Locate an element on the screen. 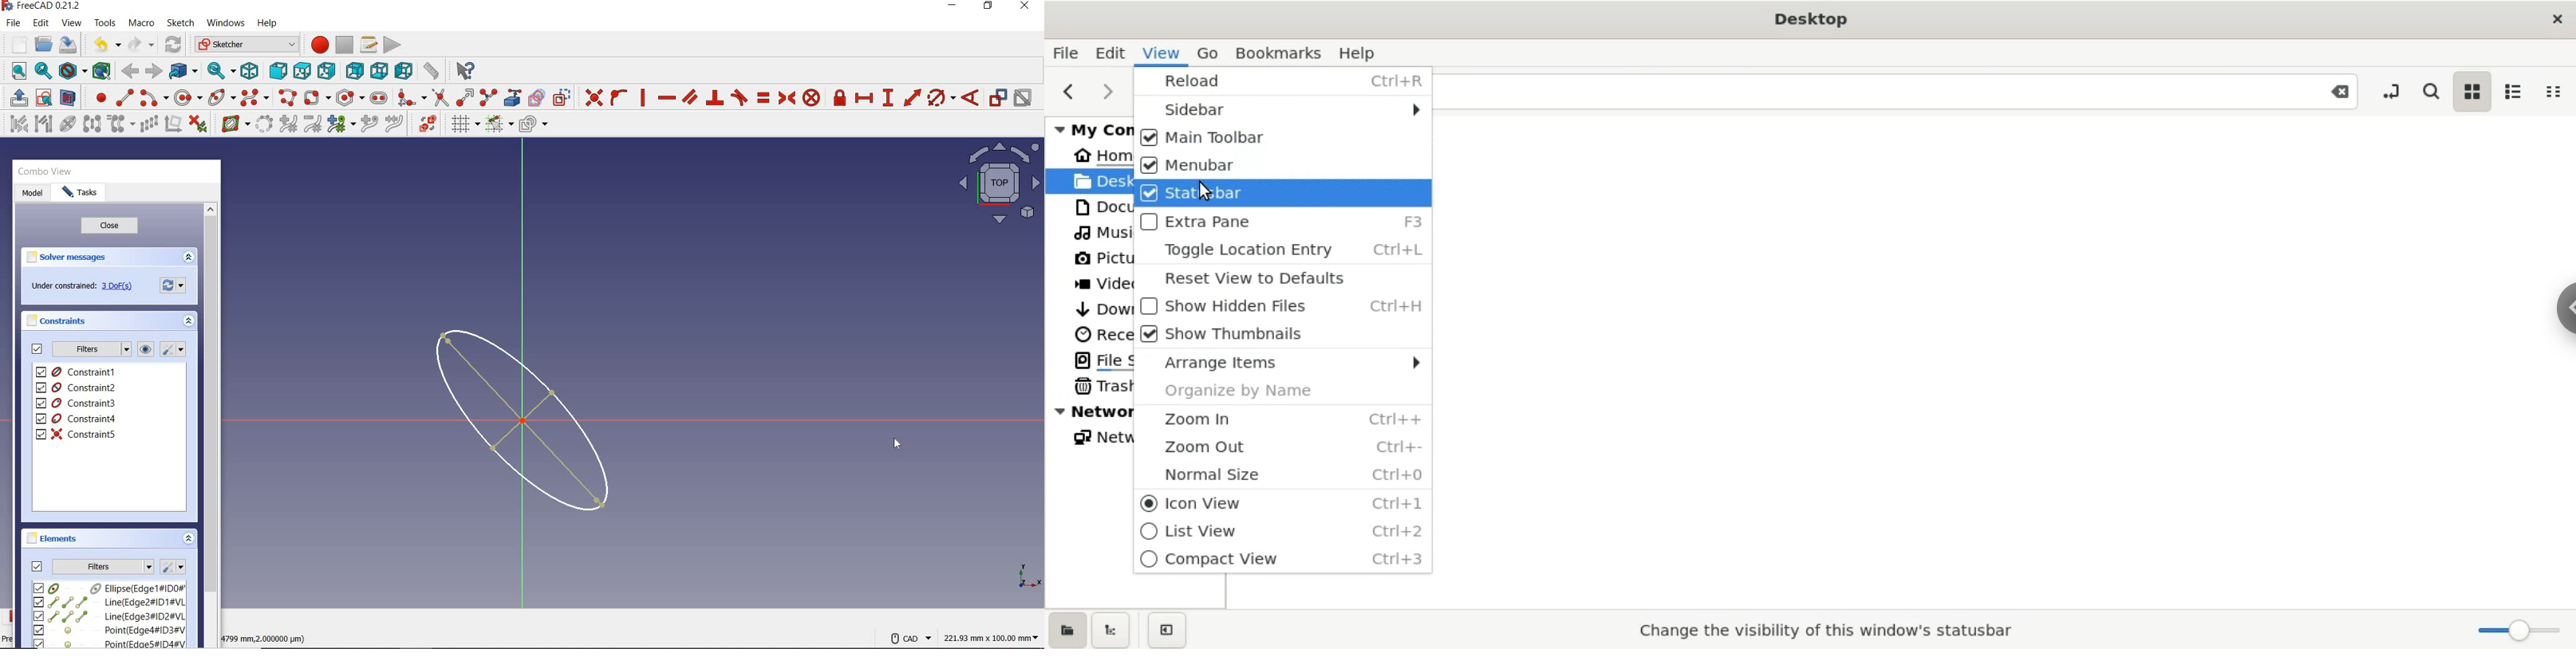 Image resolution: width=2576 pixels, height=672 pixels. isometric is located at coordinates (249, 70).